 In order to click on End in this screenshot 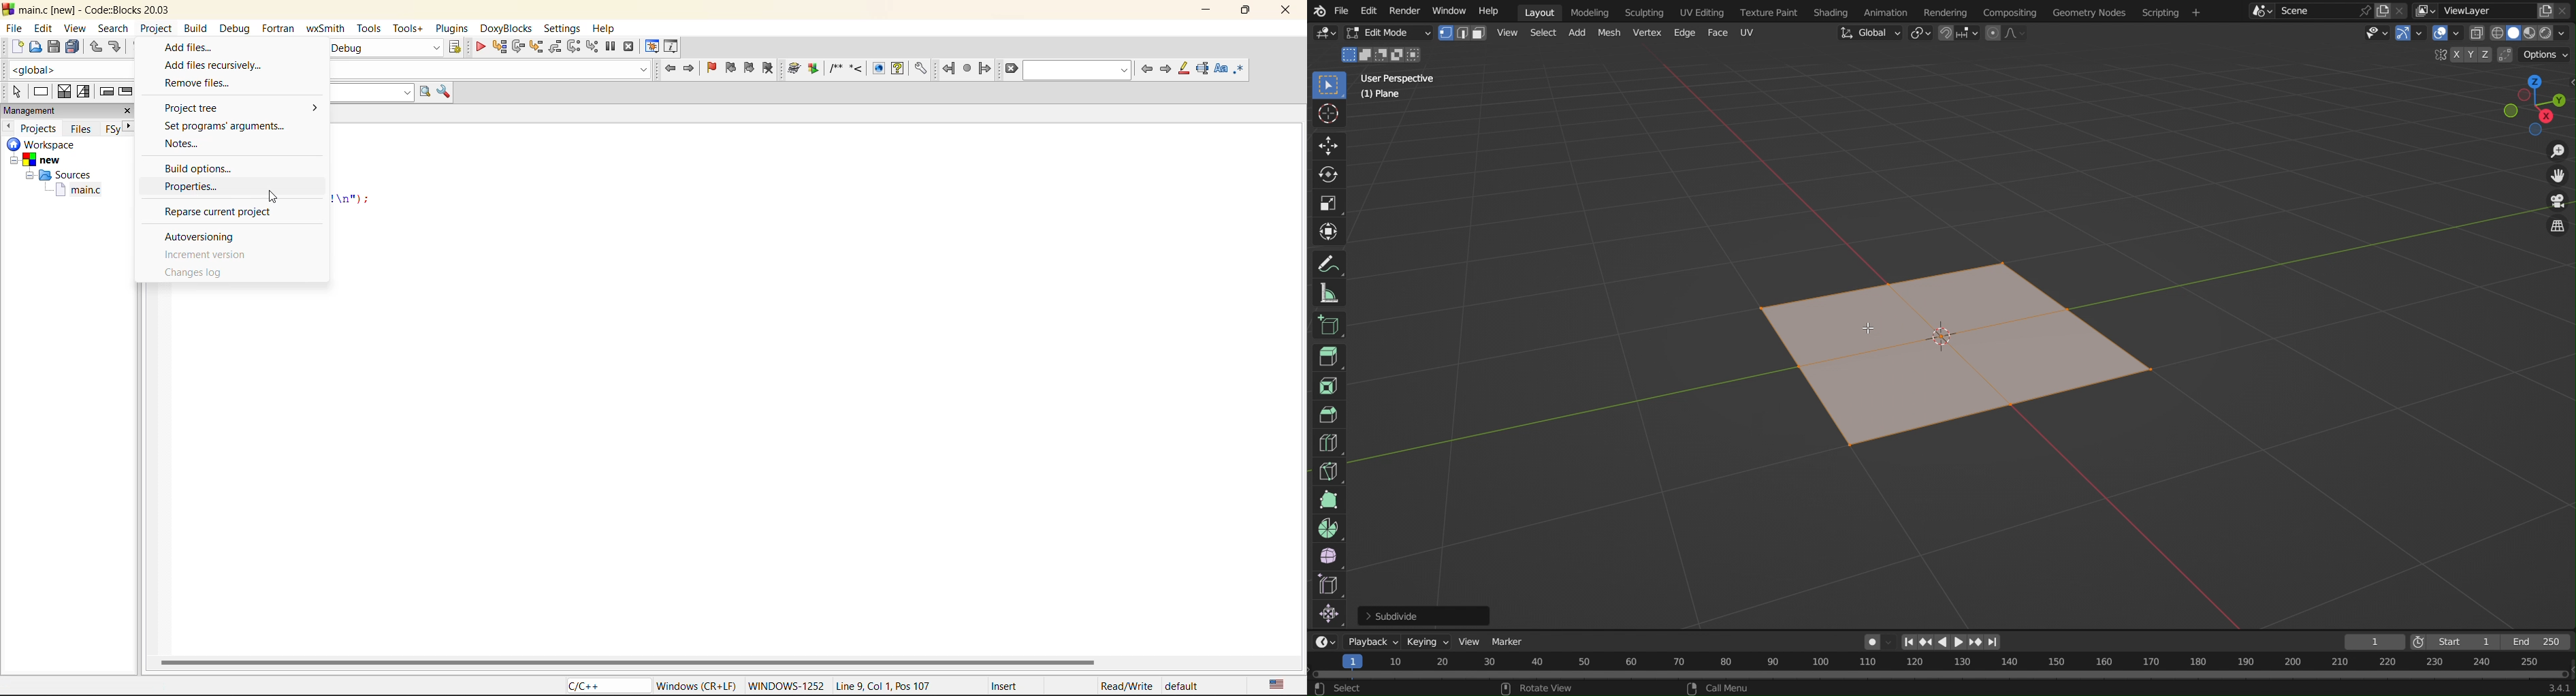, I will do `click(2536, 643)`.